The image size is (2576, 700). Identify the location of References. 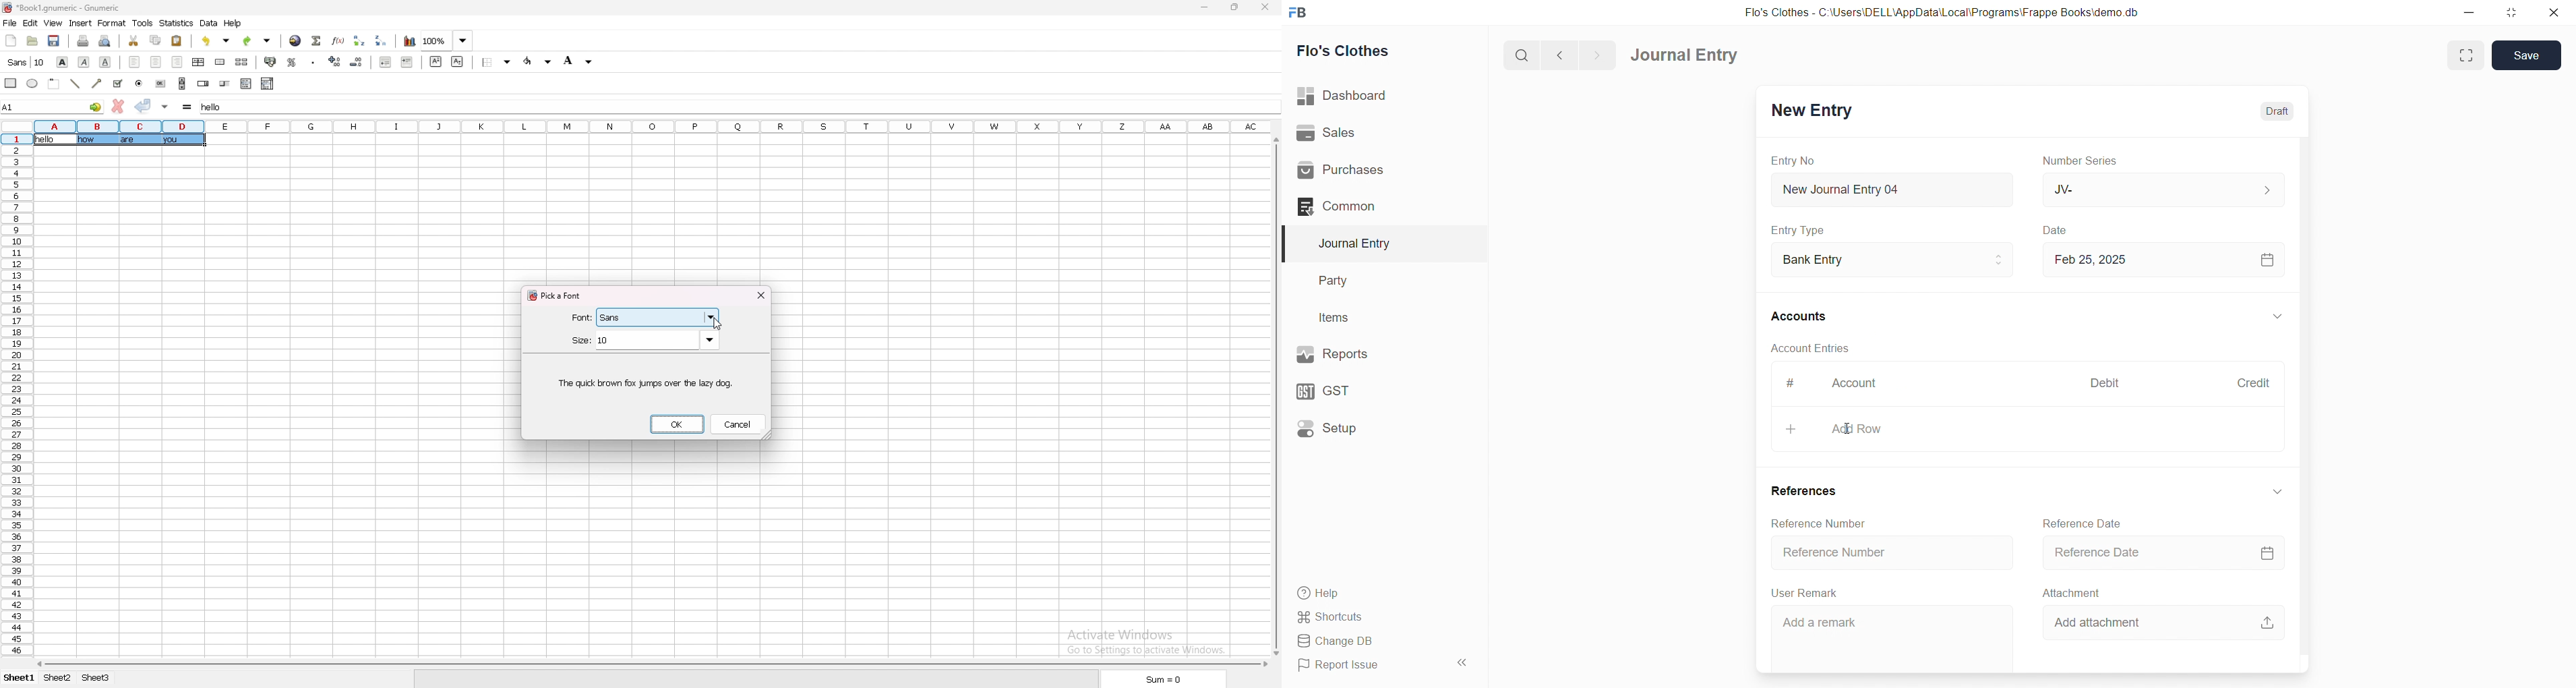
(1807, 492).